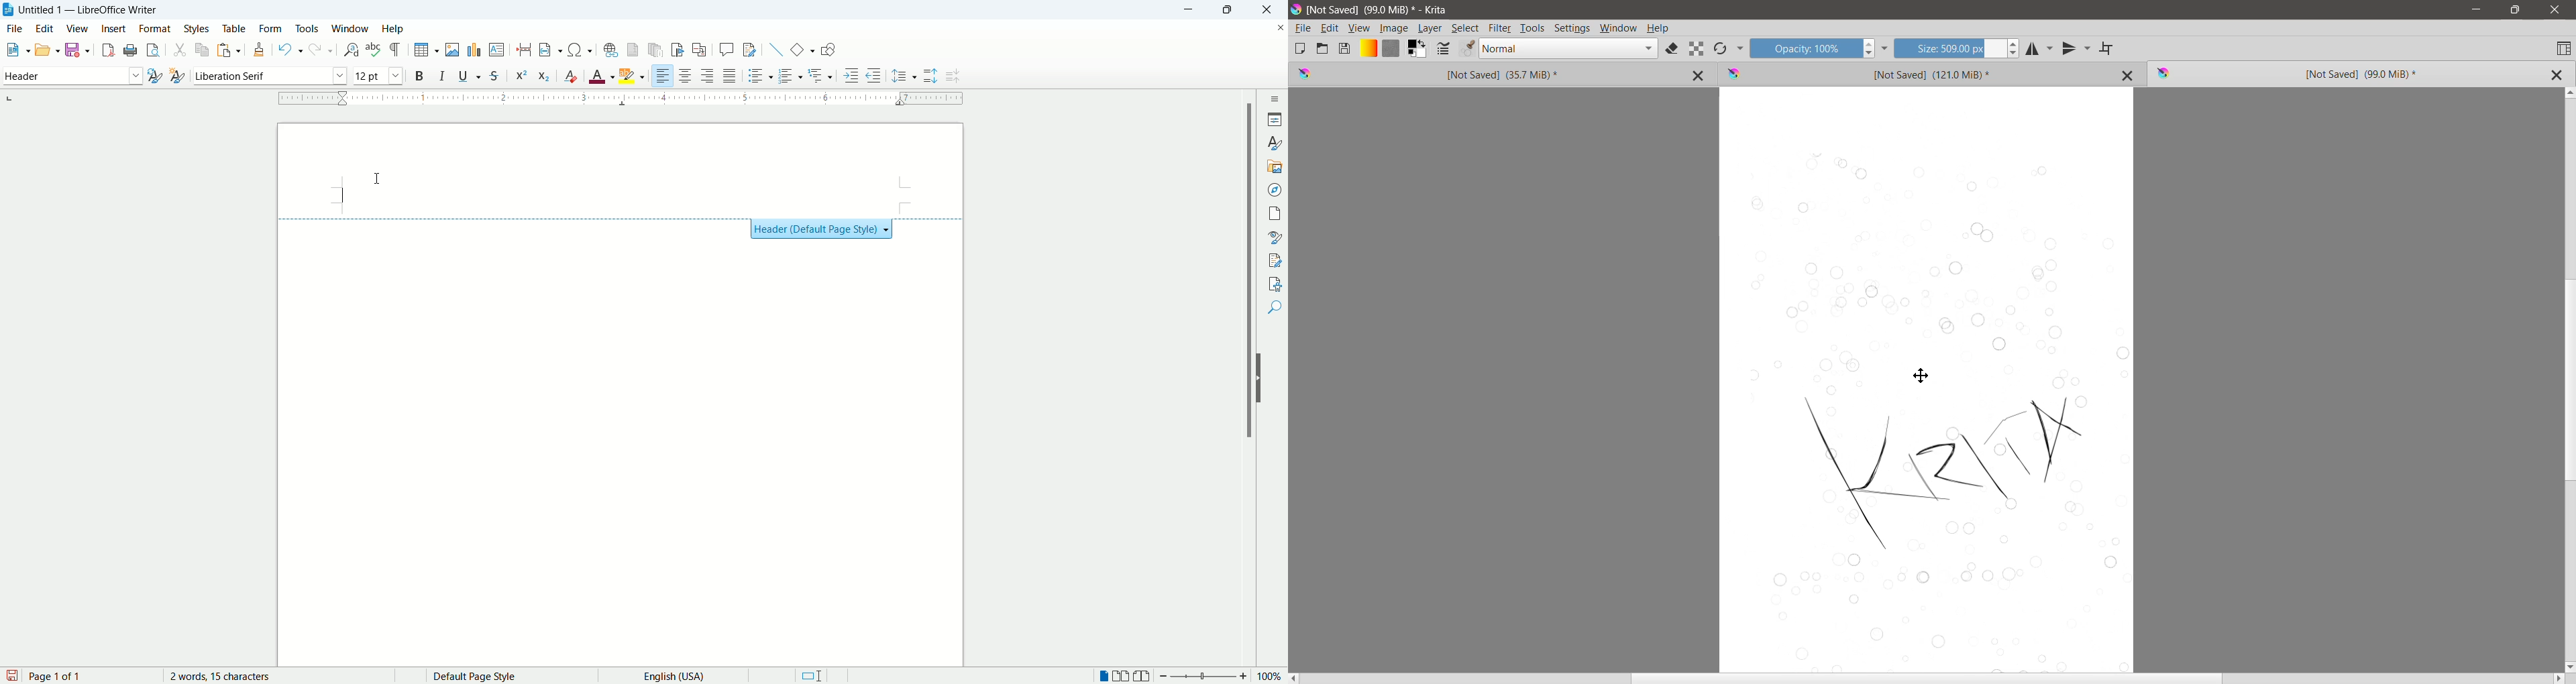 Image resolution: width=2576 pixels, height=700 pixels. I want to click on cursor, so click(379, 178).